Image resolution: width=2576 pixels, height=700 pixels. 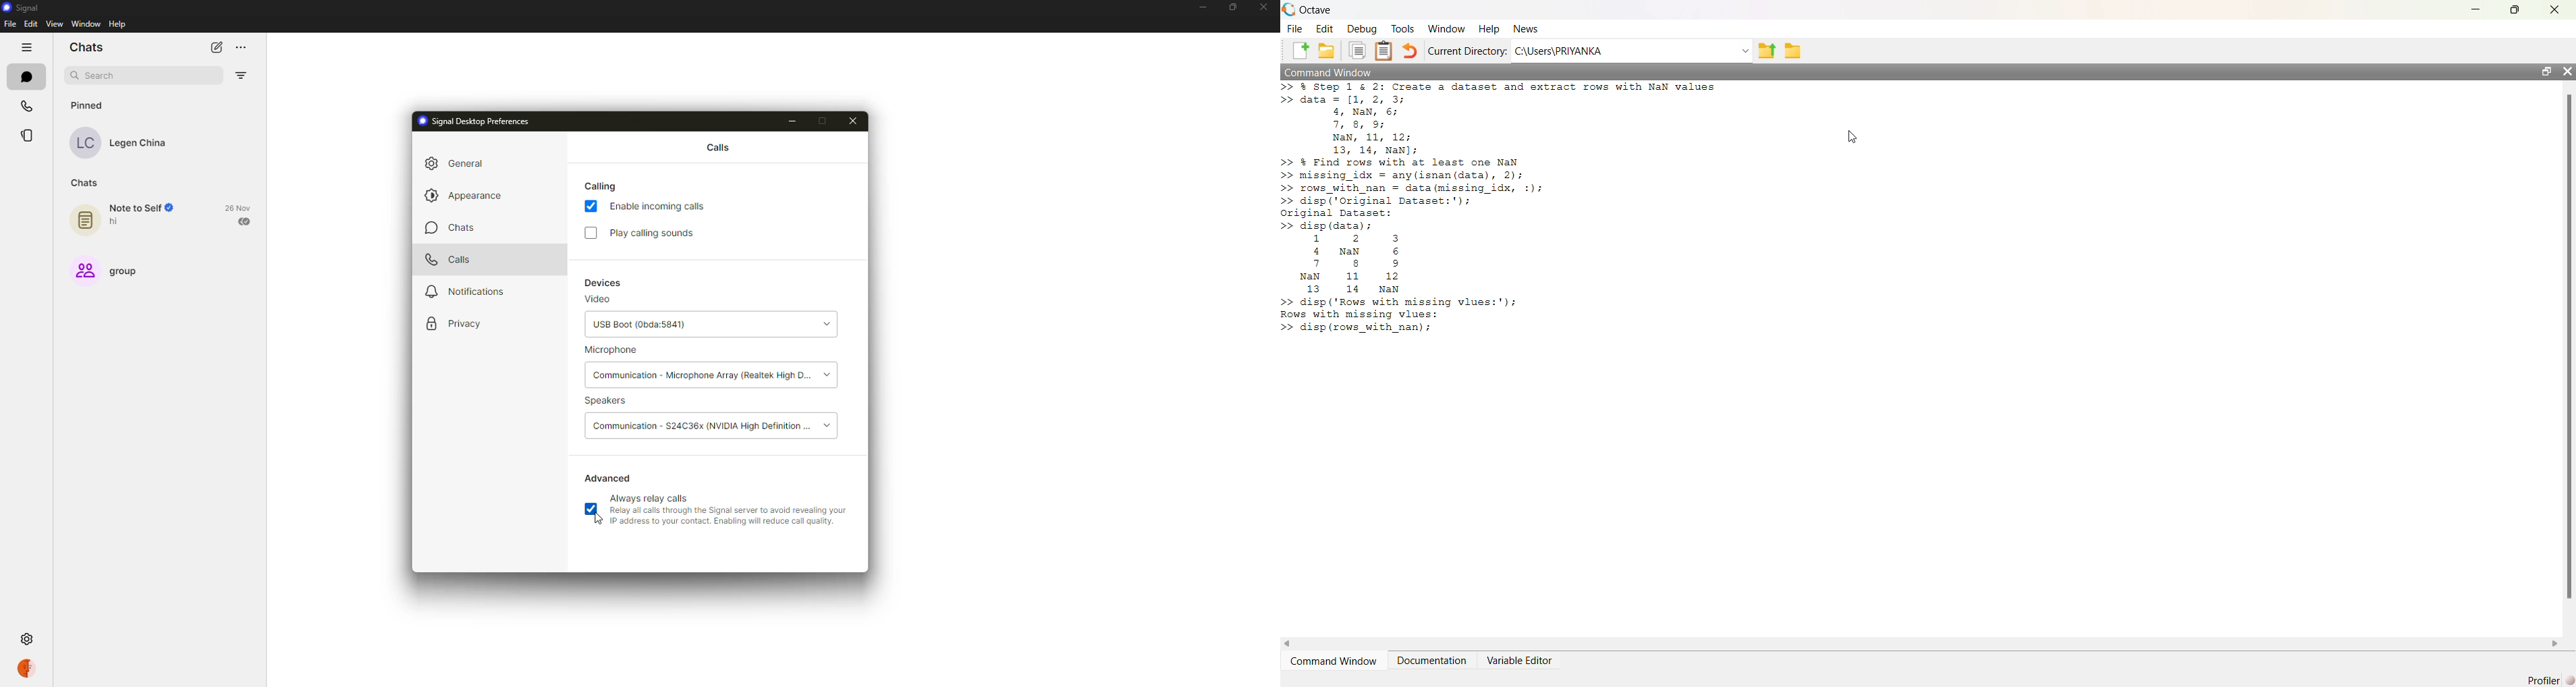 What do you see at coordinates (2476, 9) in the screenshot?
I see `minimize` at bounding box center [2476, 9].